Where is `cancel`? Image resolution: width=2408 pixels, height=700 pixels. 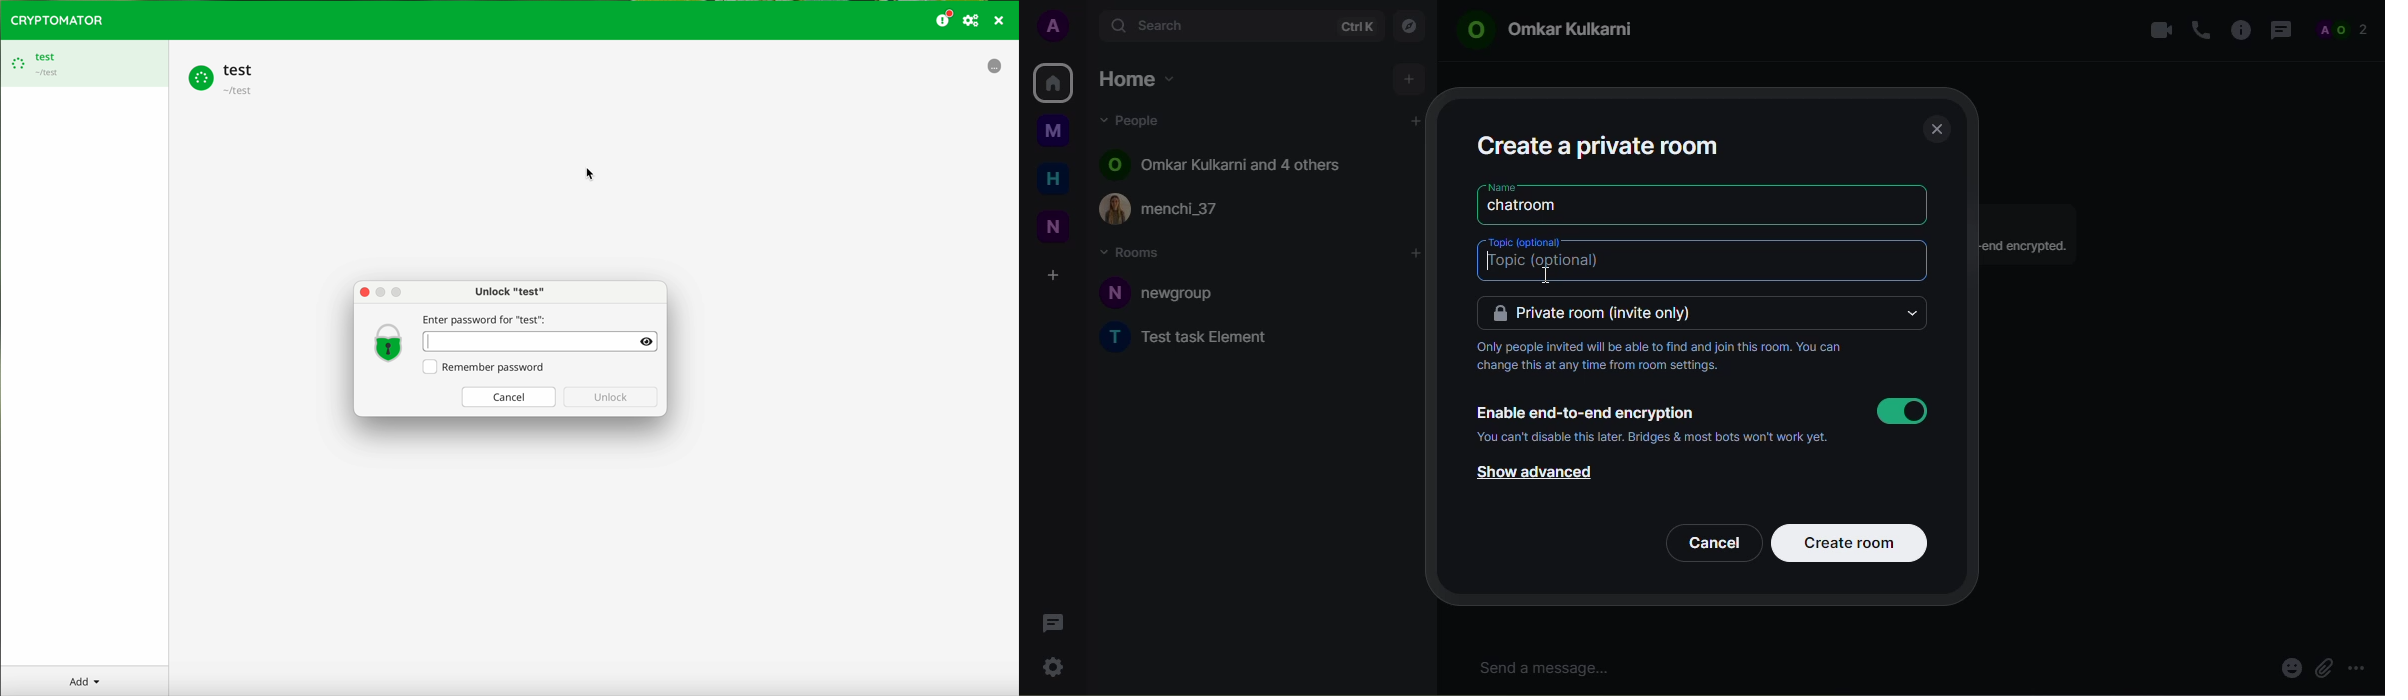 cancel is located at coordinates (1713, 541).